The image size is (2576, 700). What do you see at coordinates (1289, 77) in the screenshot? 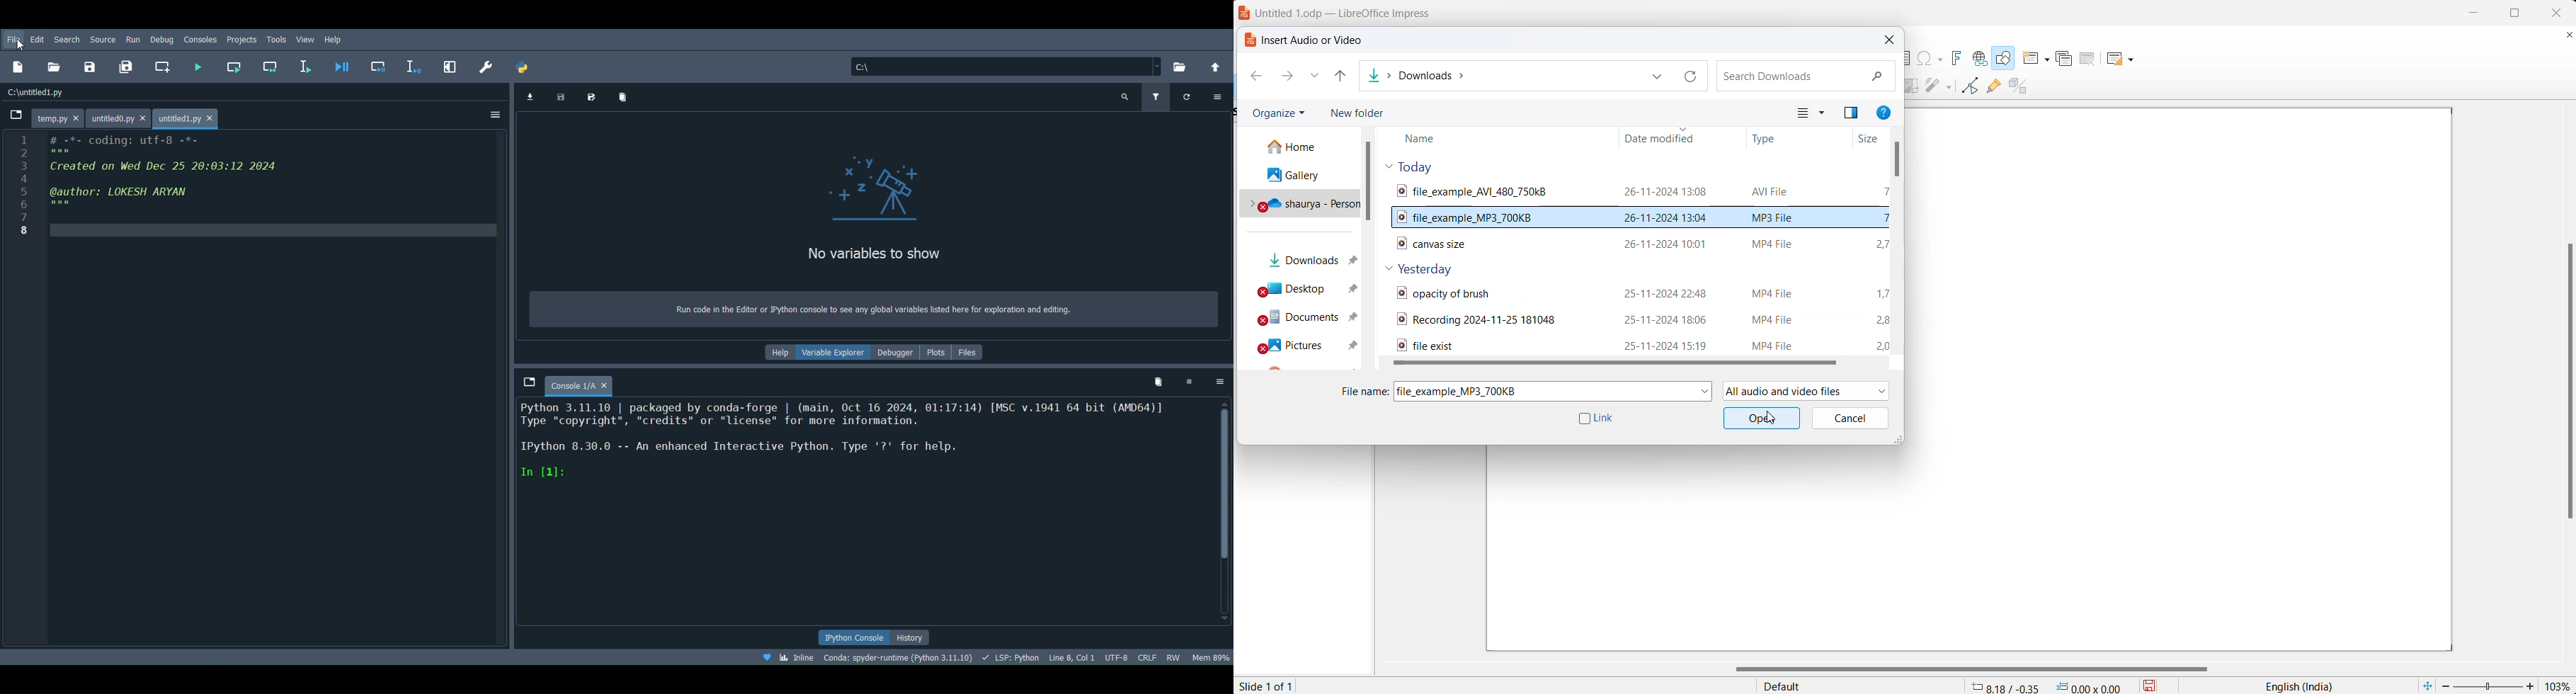
I see `go forward` at bounding box center [1289, 77].